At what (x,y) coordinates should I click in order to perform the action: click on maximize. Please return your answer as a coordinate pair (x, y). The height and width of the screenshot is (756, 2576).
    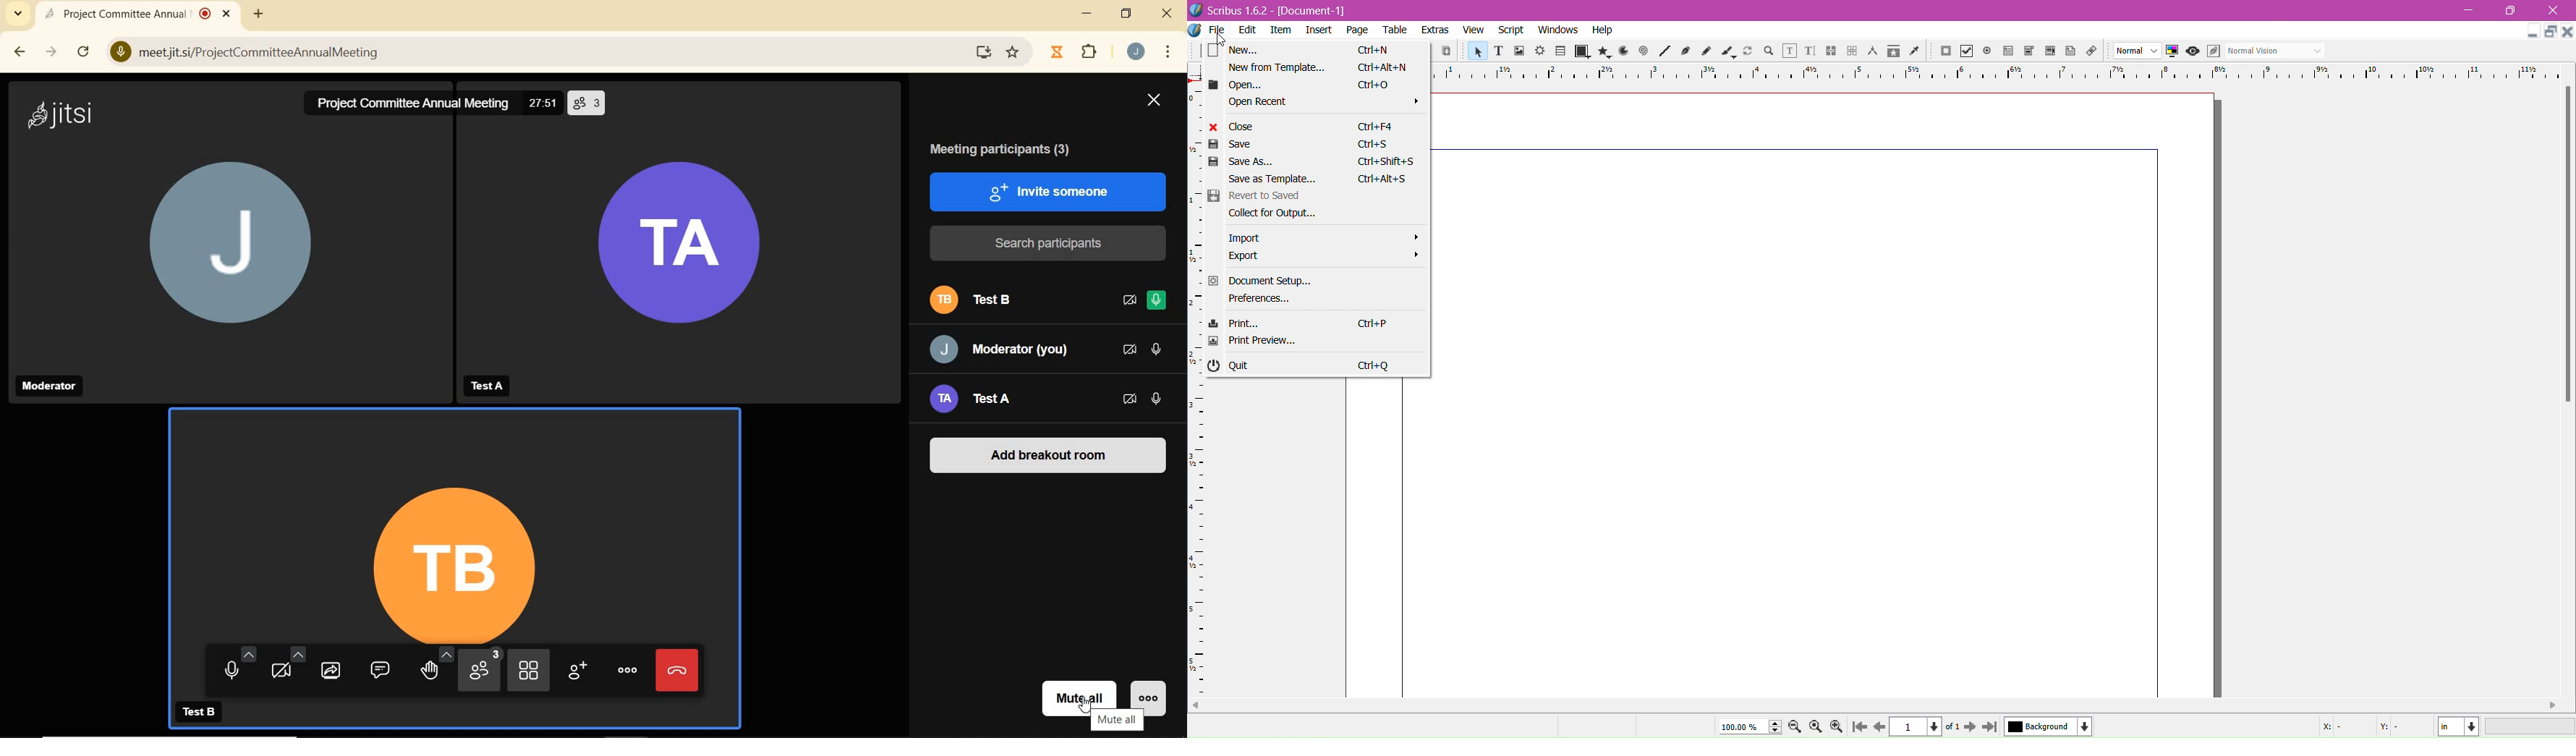
    Looking at the image, I should click on (2517, 10).